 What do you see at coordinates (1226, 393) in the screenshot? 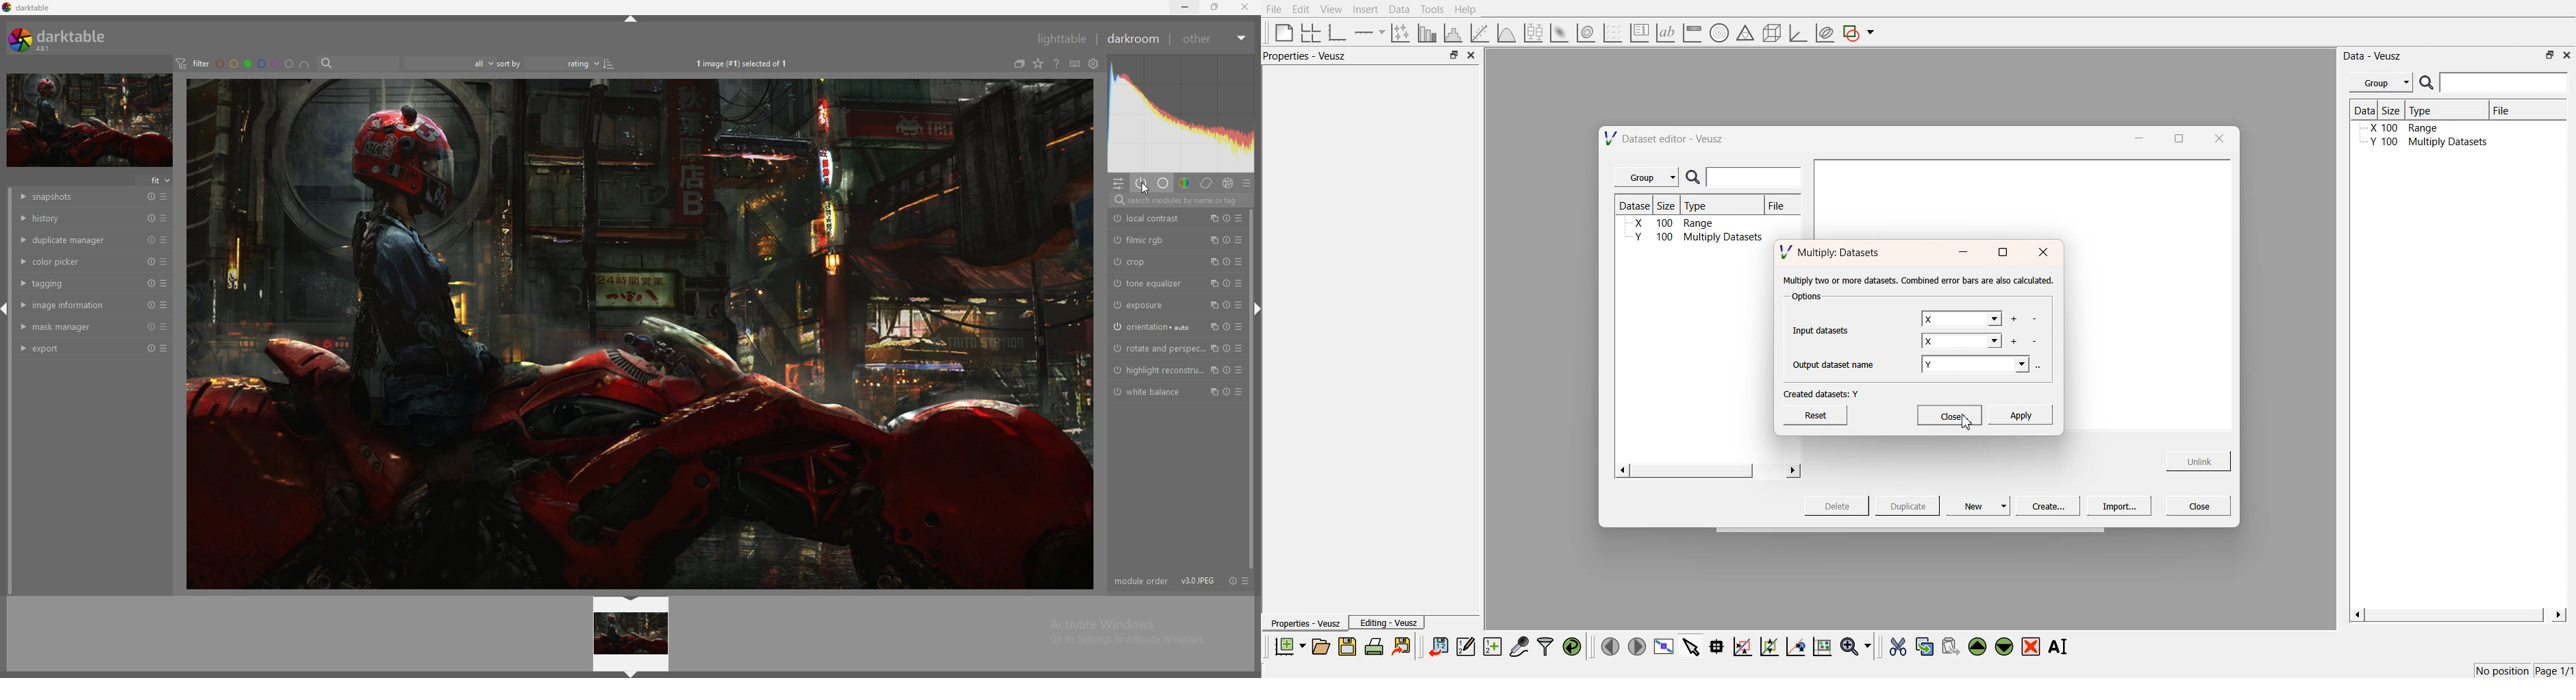
I see `` at bounding box center [1226, 393].